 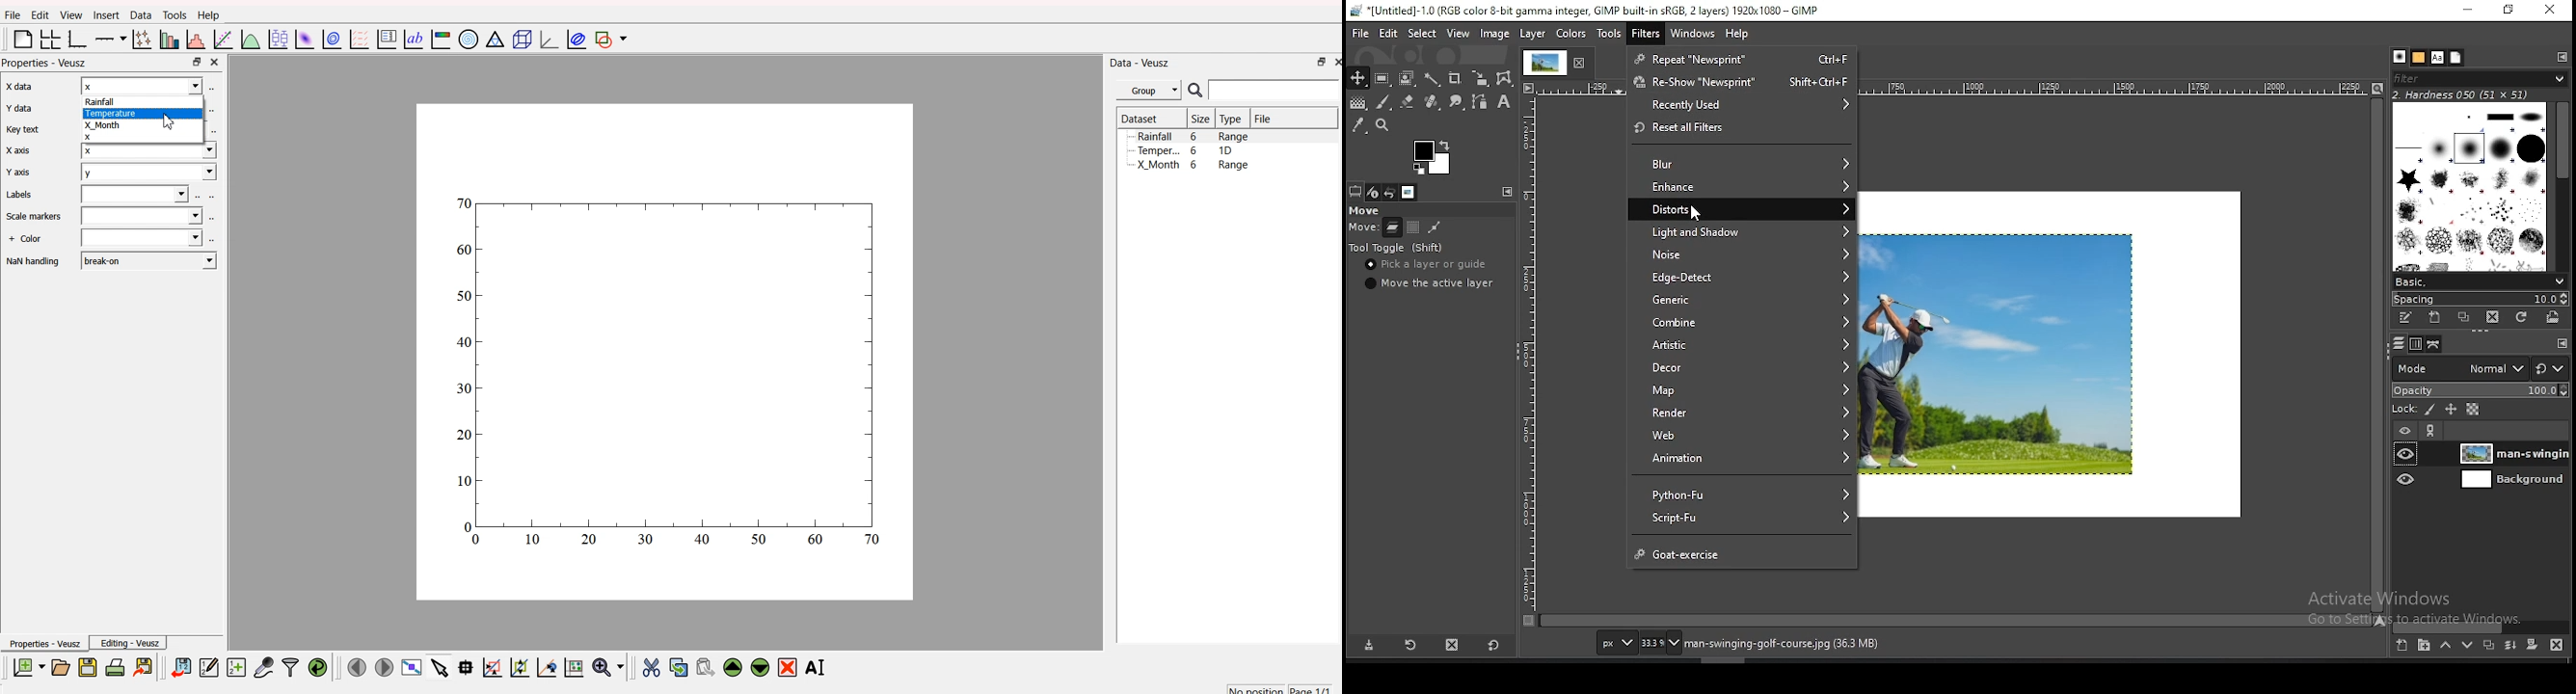 What do you see at coordinates (2489, 644) in the screenshot?
I see `duplicate layer` at bounding box center [2489, 644].